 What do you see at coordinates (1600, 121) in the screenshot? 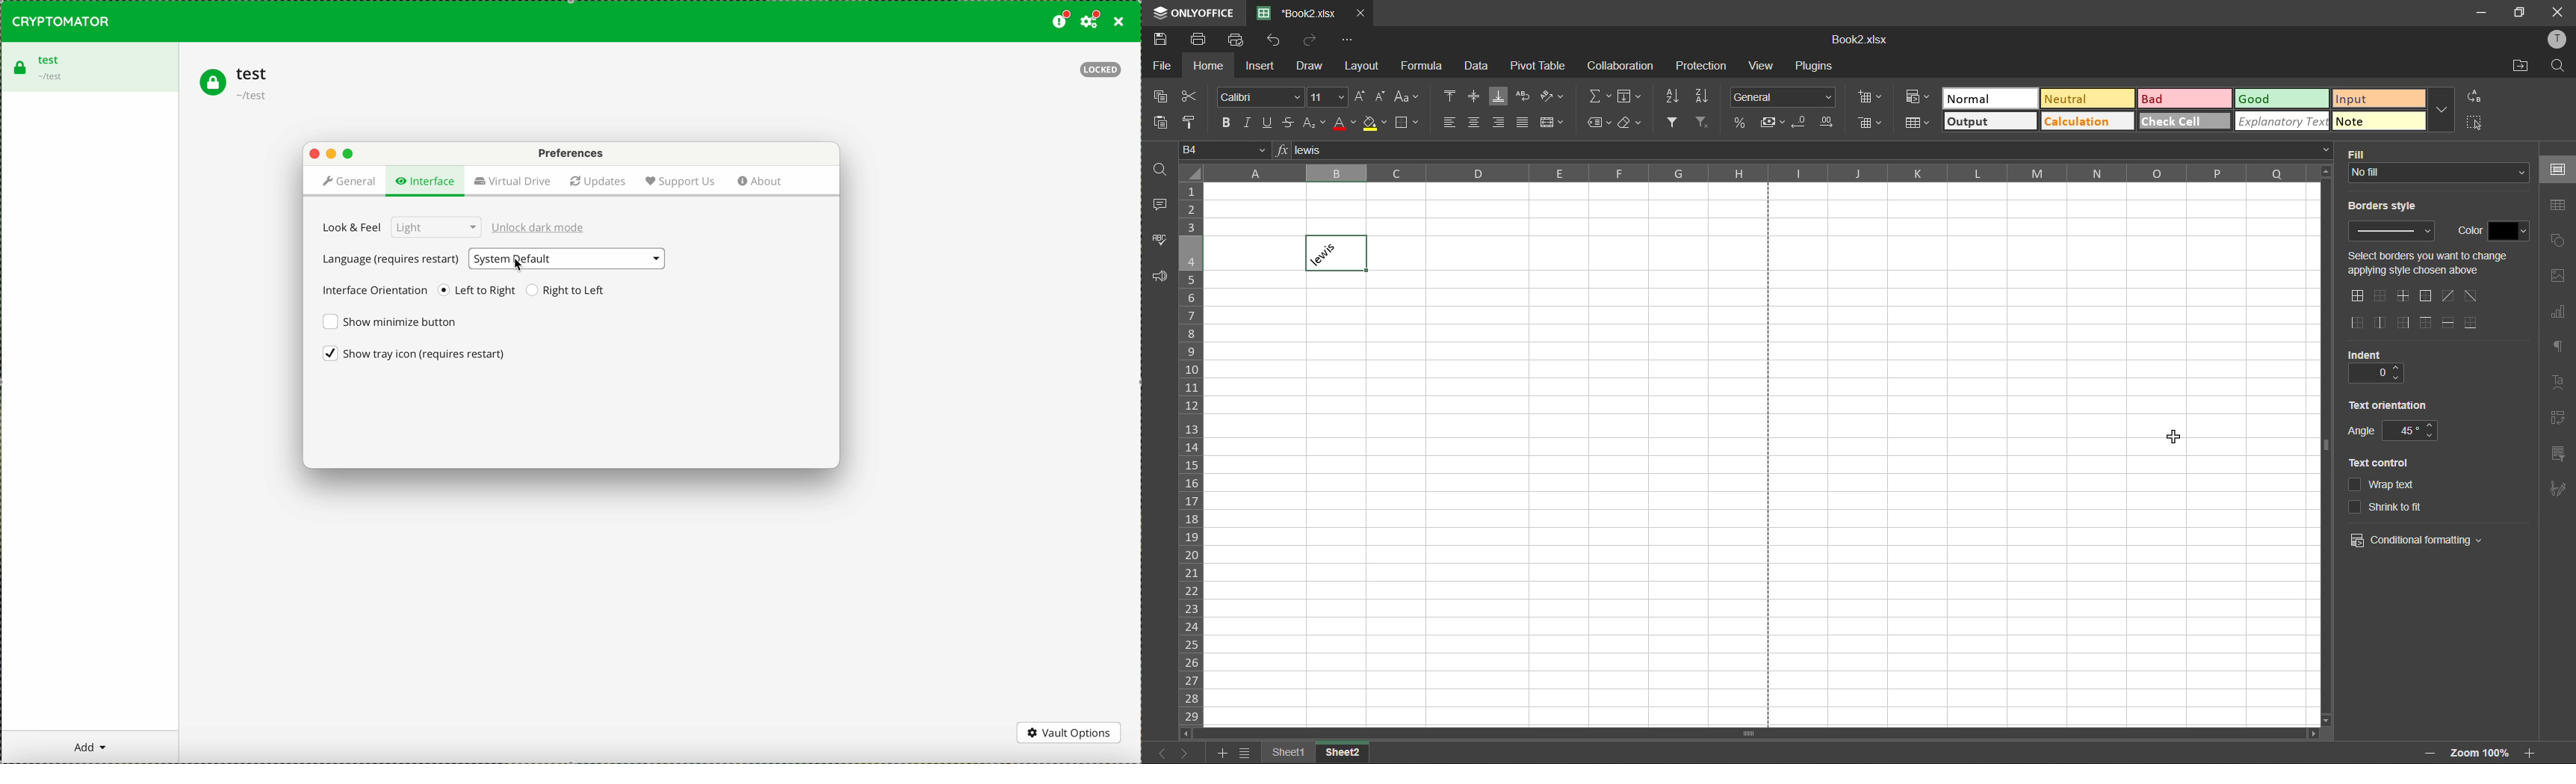
I see `named ranges` at bounding box center [1600, 121].